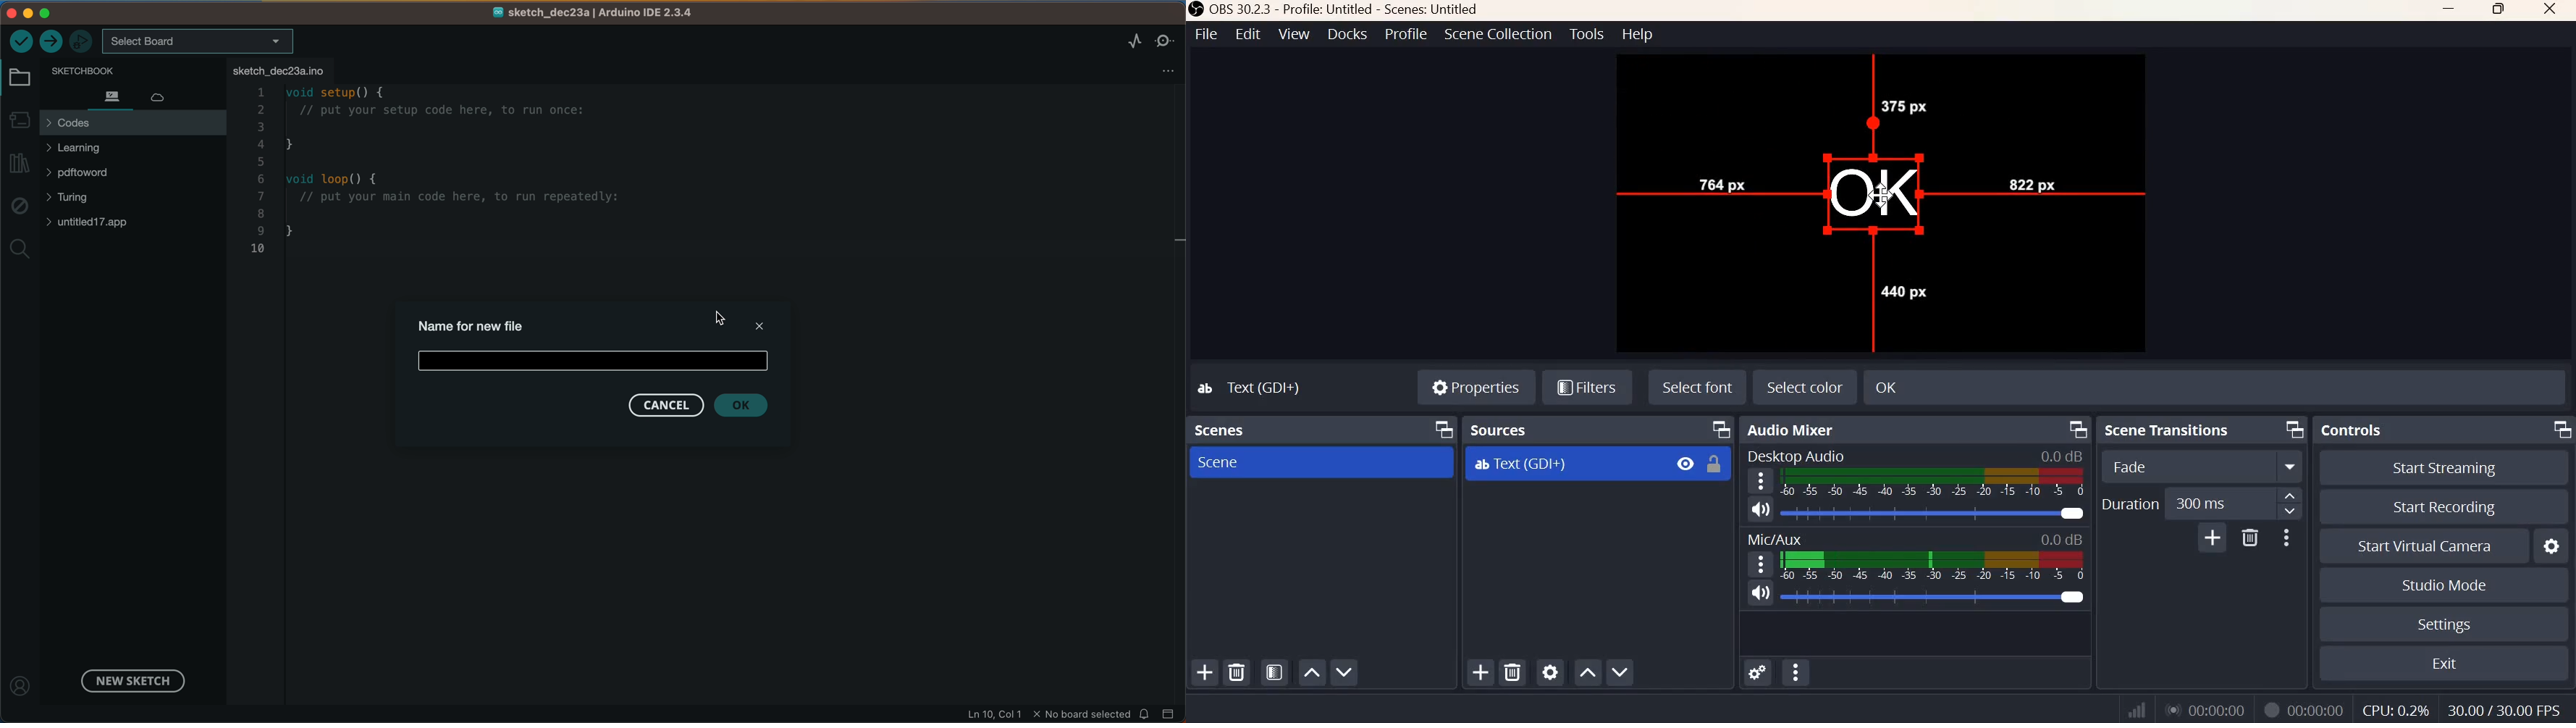 This screenshot has height=728, width=2576. I want to click on close slide bar, so click(1170, 713).